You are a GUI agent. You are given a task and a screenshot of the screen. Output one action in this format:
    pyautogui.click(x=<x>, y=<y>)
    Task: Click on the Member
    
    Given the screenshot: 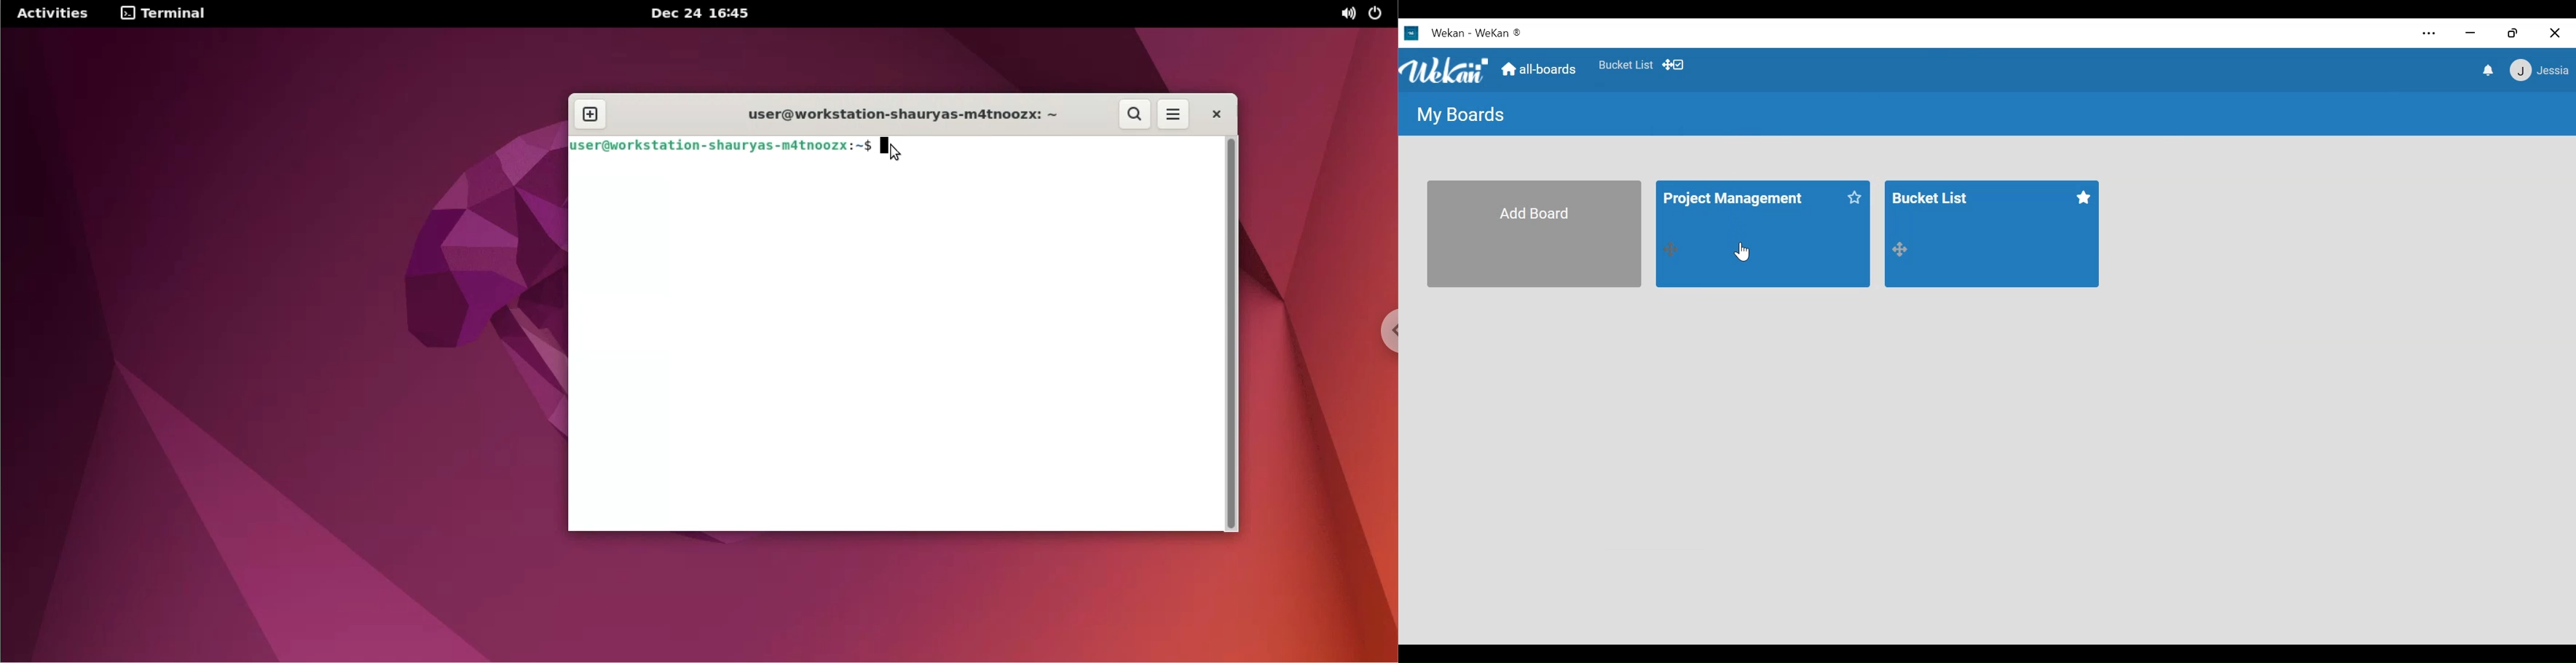 What is the action you would take?
    pyautogui.click(x=2540, y=69)
    